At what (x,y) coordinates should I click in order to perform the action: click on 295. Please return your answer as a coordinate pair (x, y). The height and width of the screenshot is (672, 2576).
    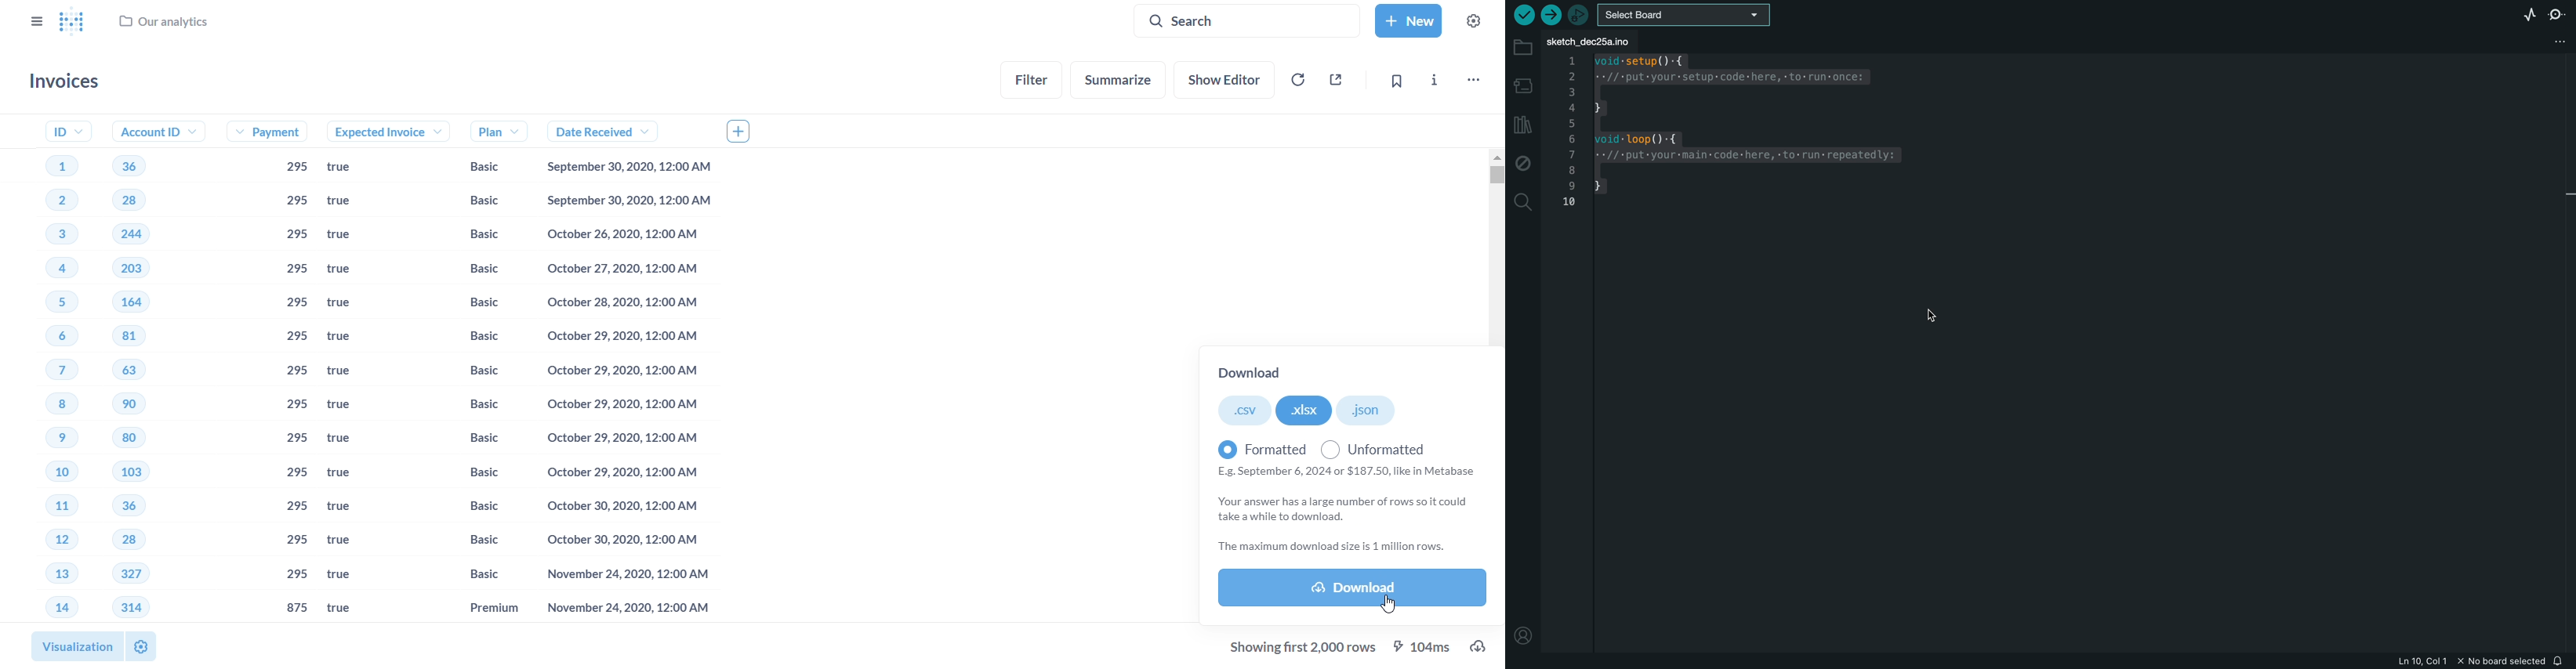
    Looking at the image, I should click on (295, 304).